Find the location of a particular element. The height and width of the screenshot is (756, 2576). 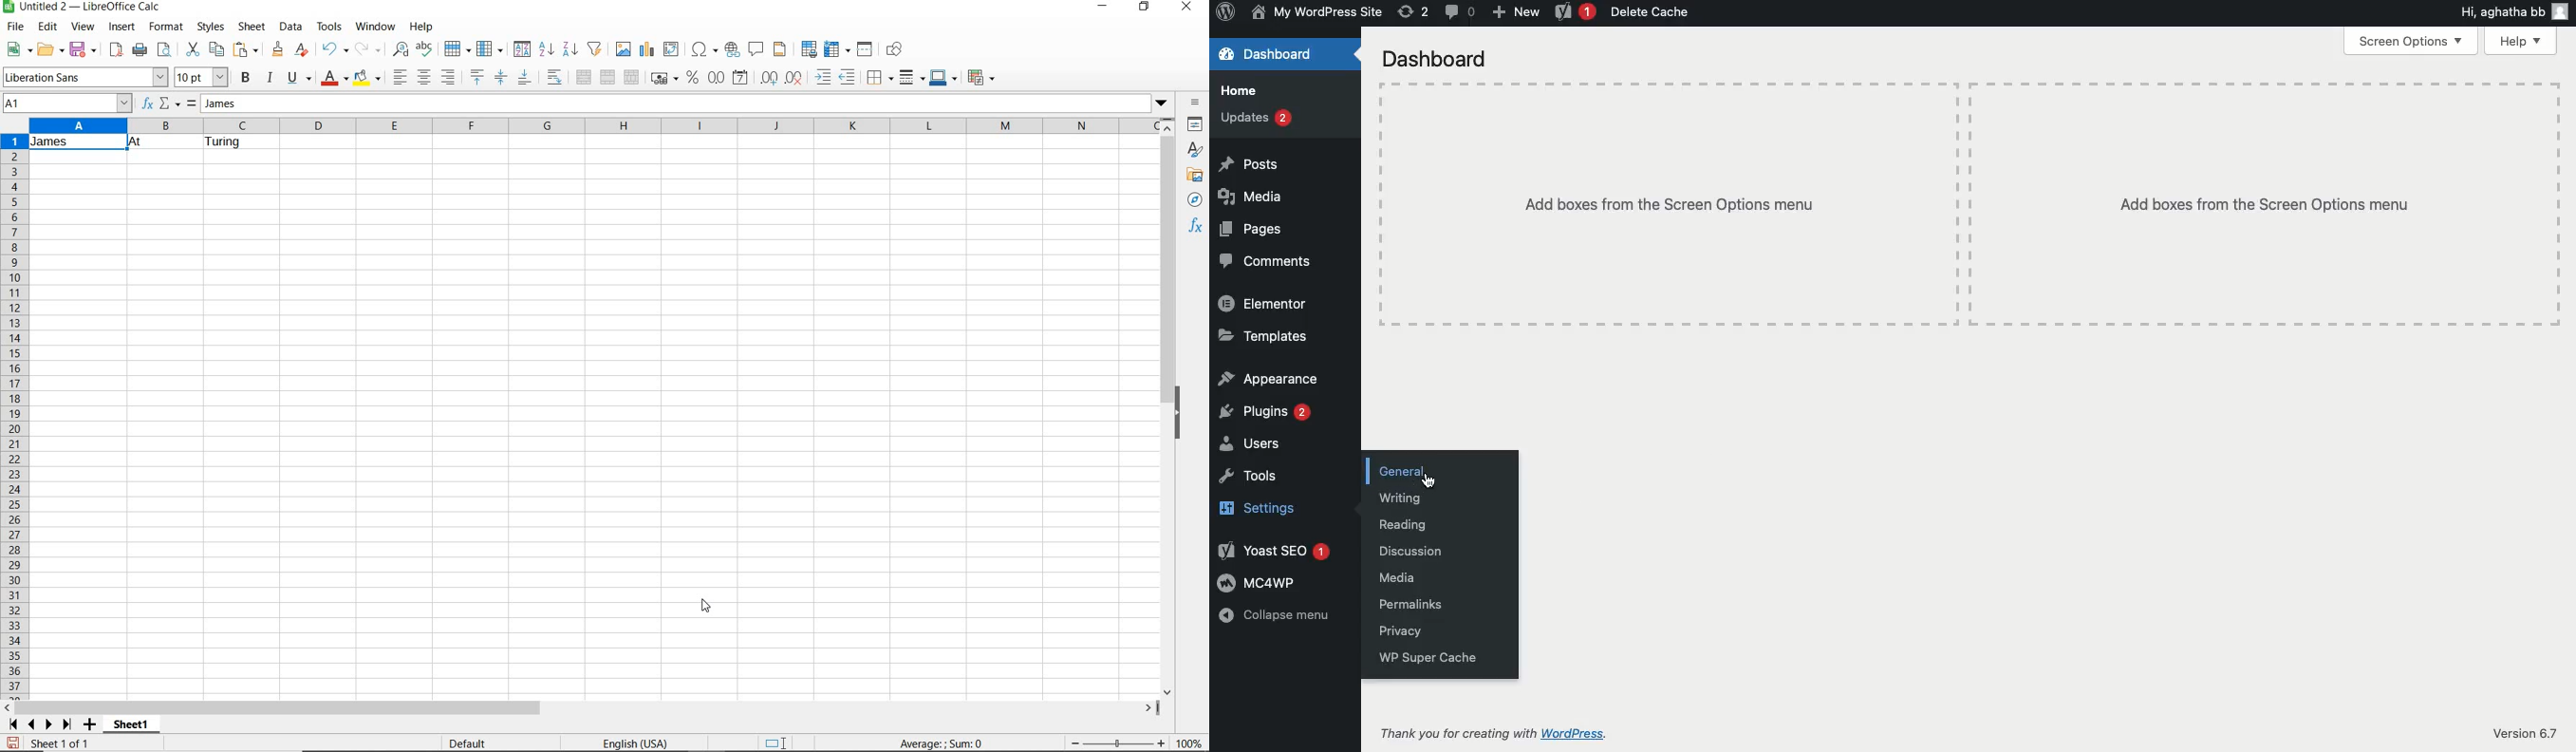

Permalinks is located at coordinates (1407, 604).